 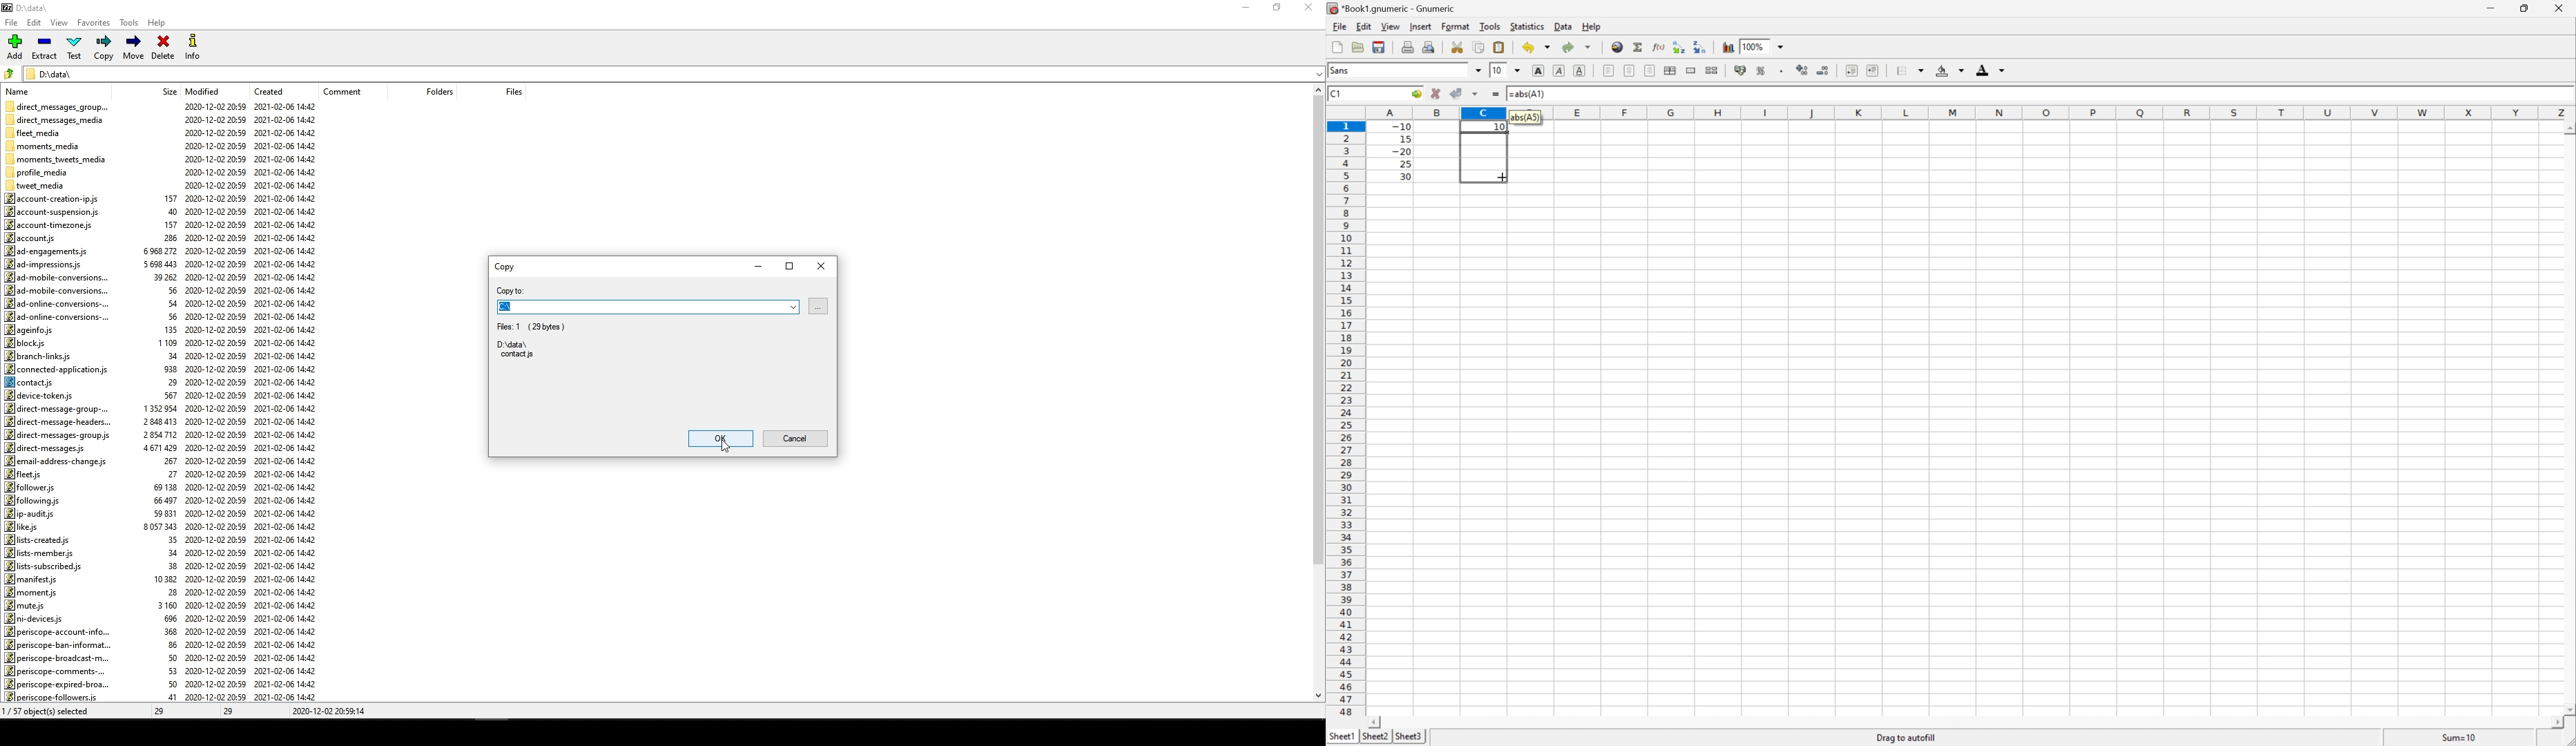 What do you see at coordinates (59, 105) in the screenshot?
I see `direct_messages_group` at bounding box center [59, 105].